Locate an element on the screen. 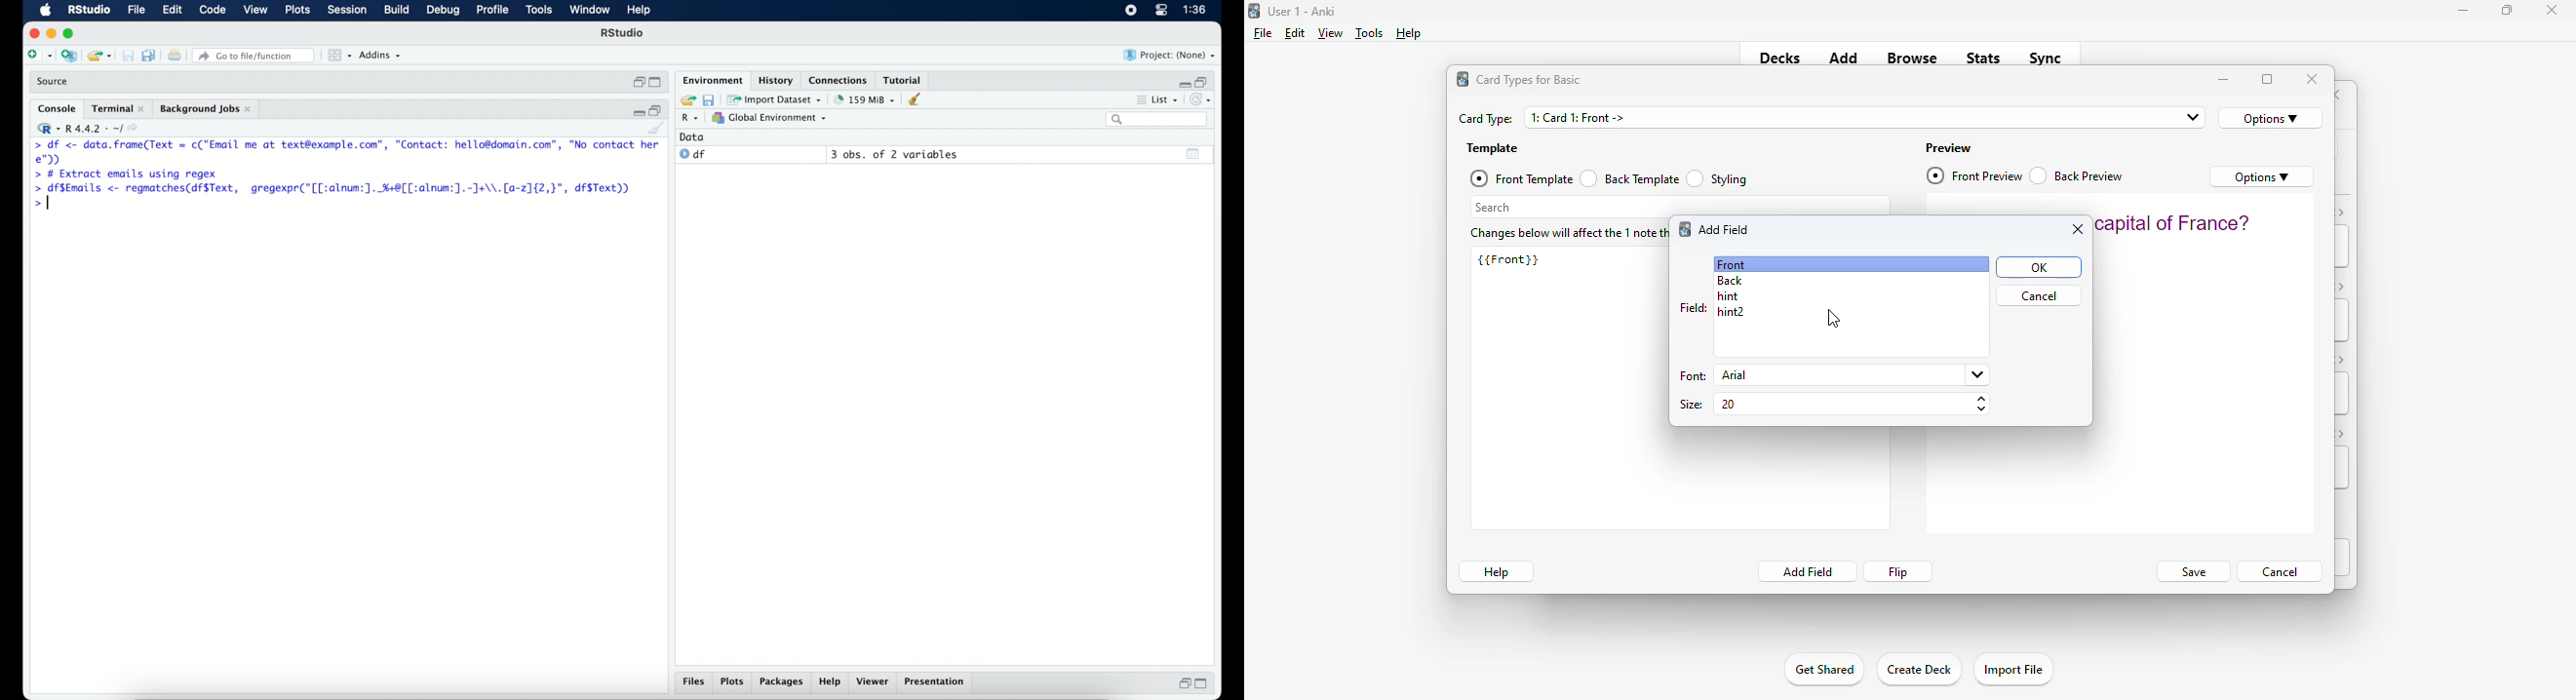 This screenshot has width=2576, height=700. minimize is located at coordinates (635, 111).